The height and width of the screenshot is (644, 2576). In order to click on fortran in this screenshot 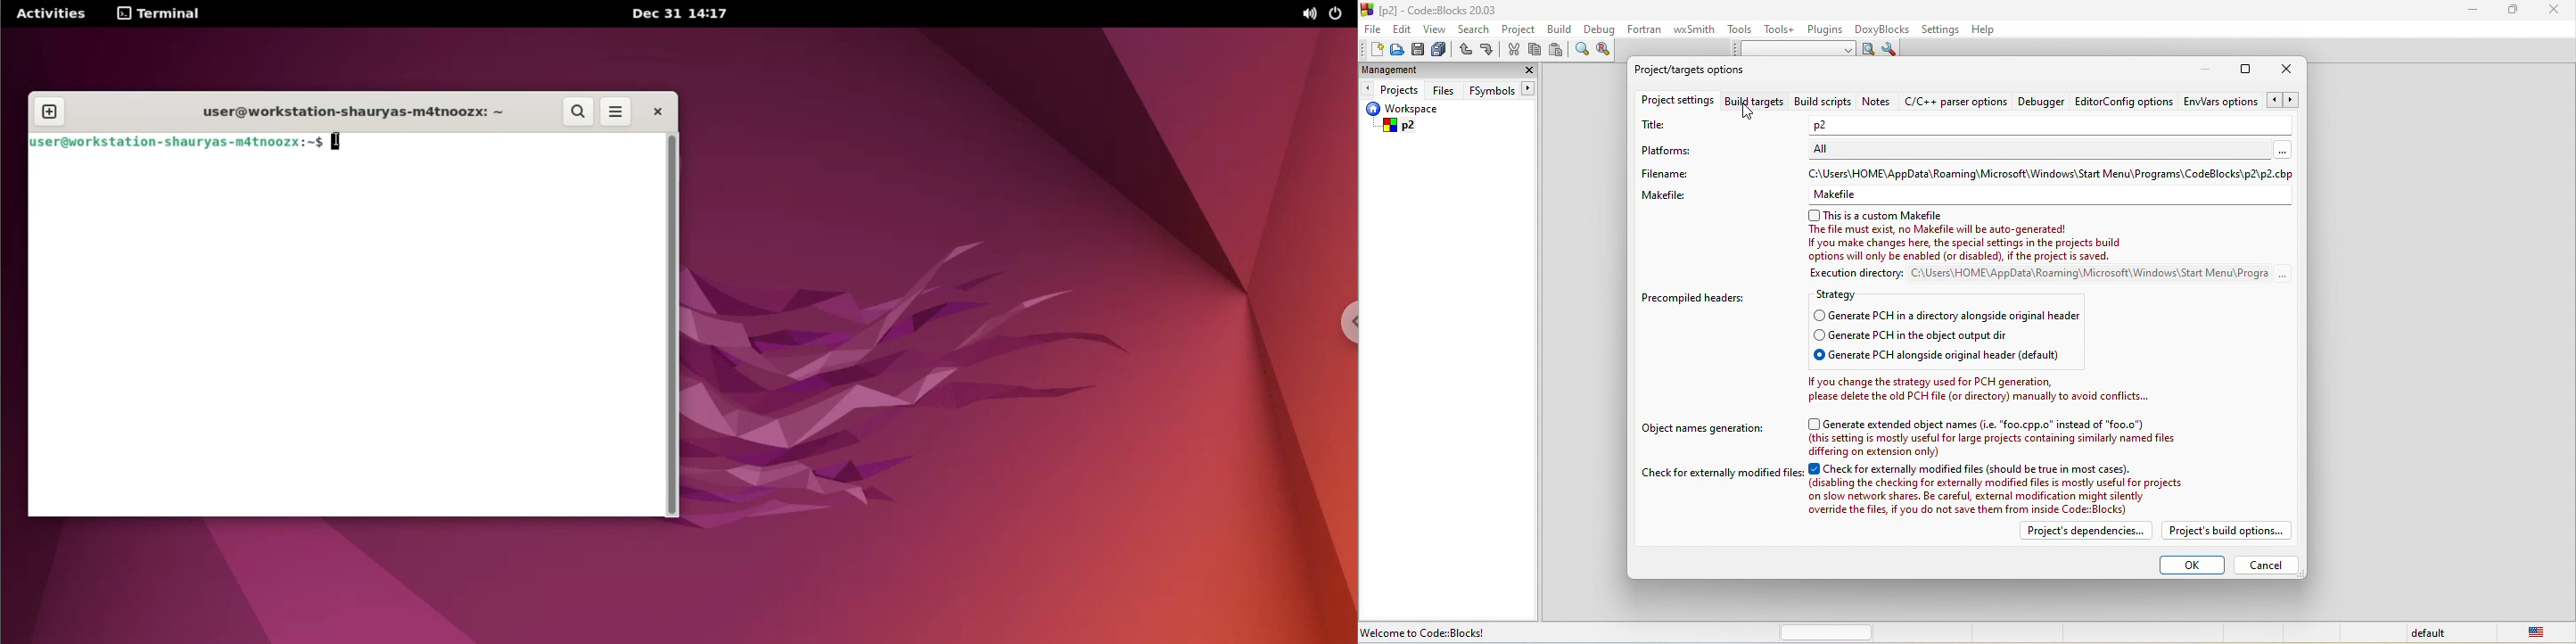, I will do `click(1647, 32)`.